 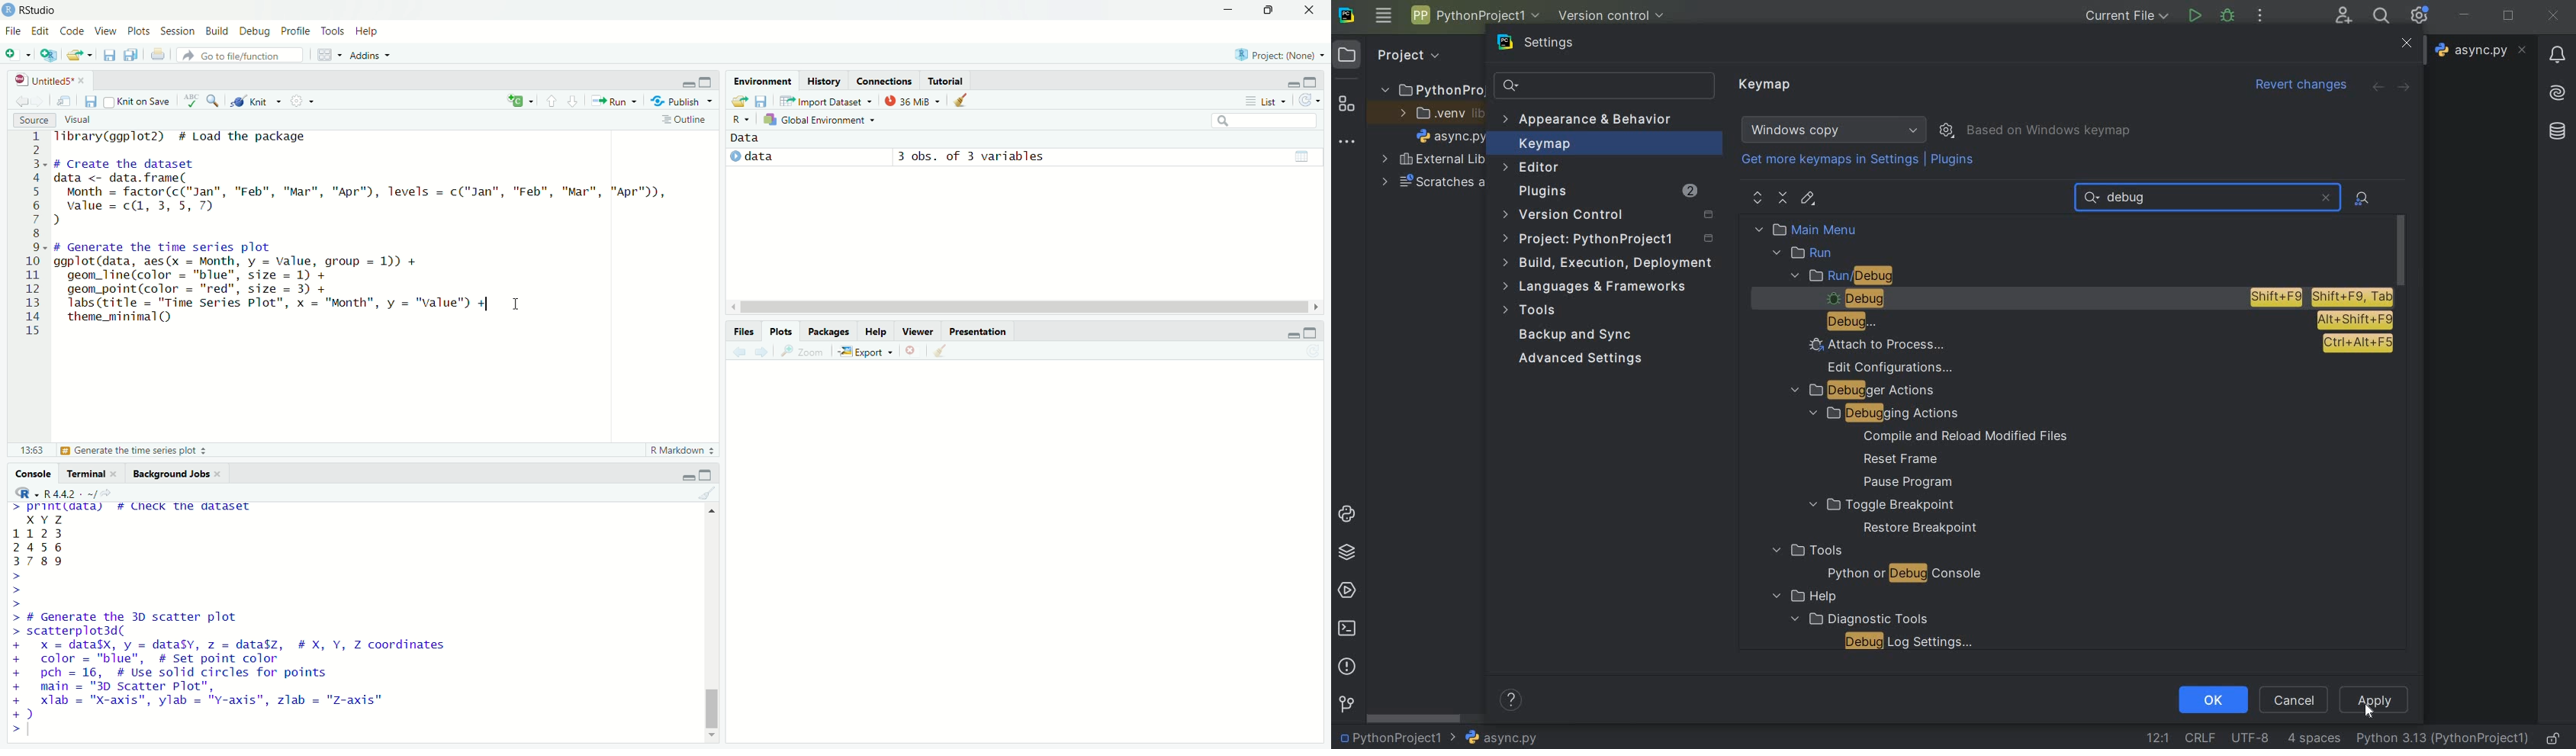 What do you see at coordinates (43, 101) in the screenshot?
I see `go forward to the next source location` at bounding box center [43, 101].